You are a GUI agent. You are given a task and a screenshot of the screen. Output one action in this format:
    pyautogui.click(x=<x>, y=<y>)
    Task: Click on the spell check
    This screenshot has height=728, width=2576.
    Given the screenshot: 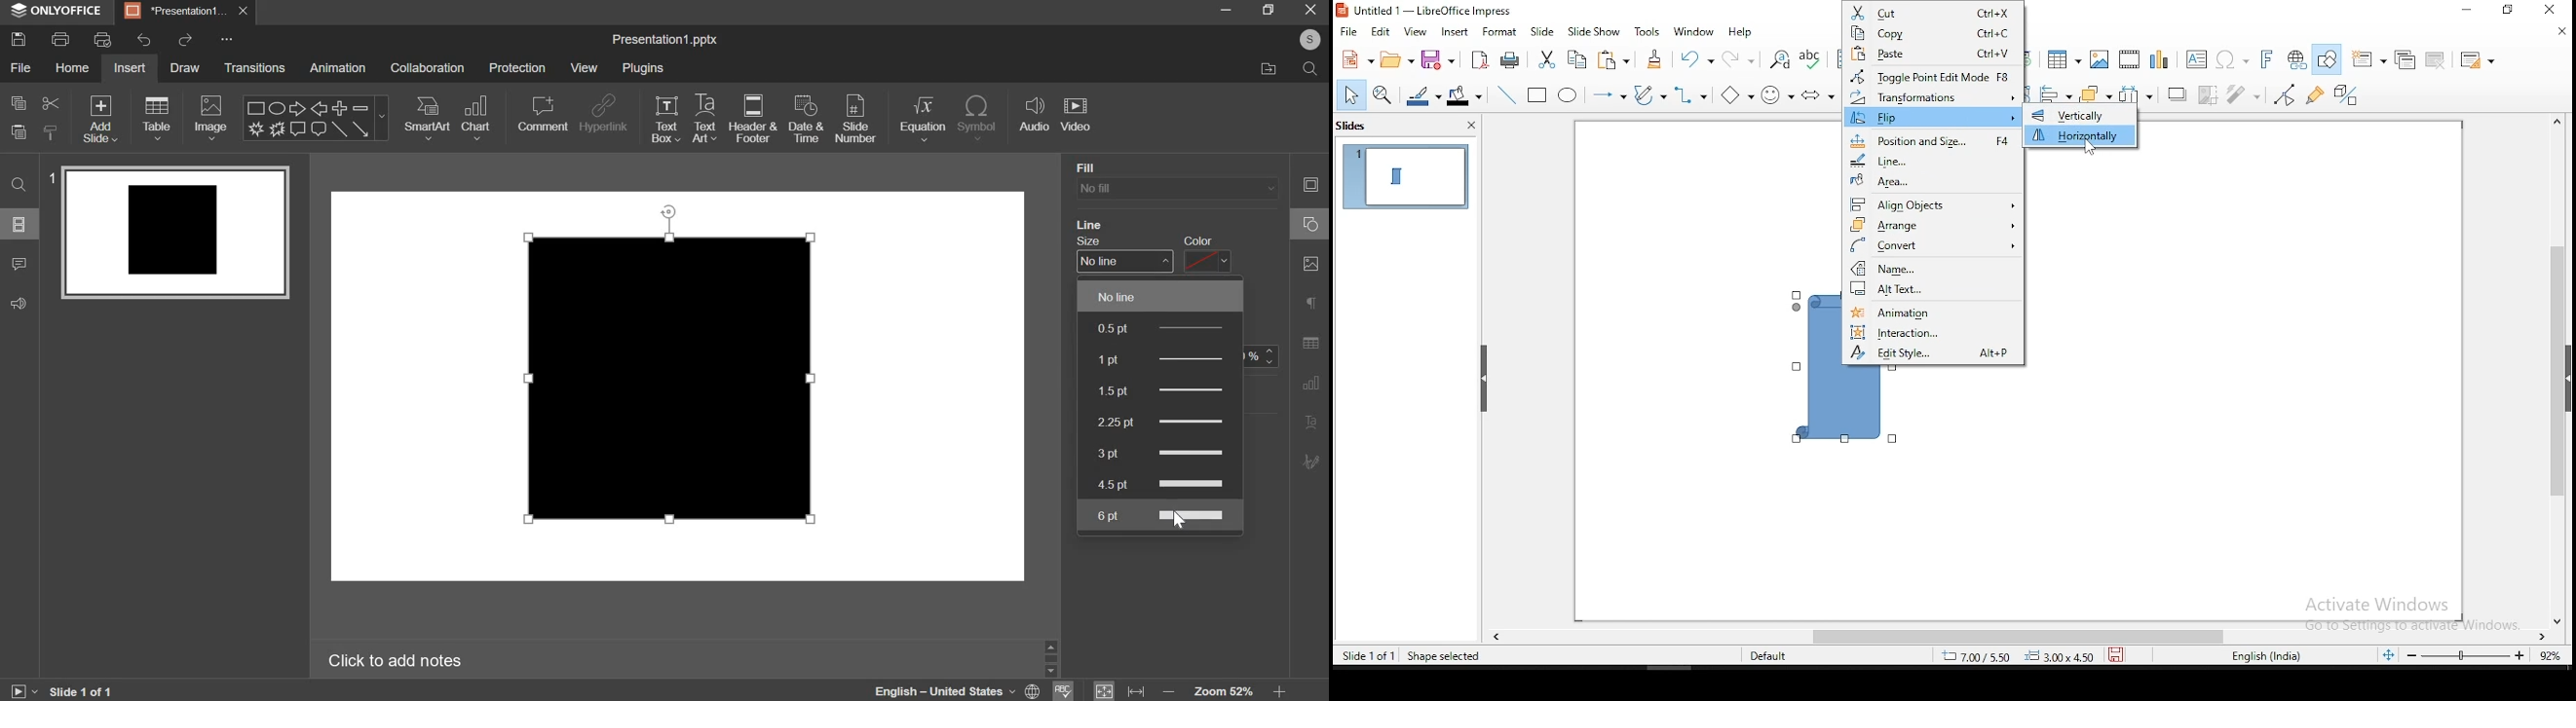 What is the action you would take?
    pyautogui.click(x=1813, y=58)
    